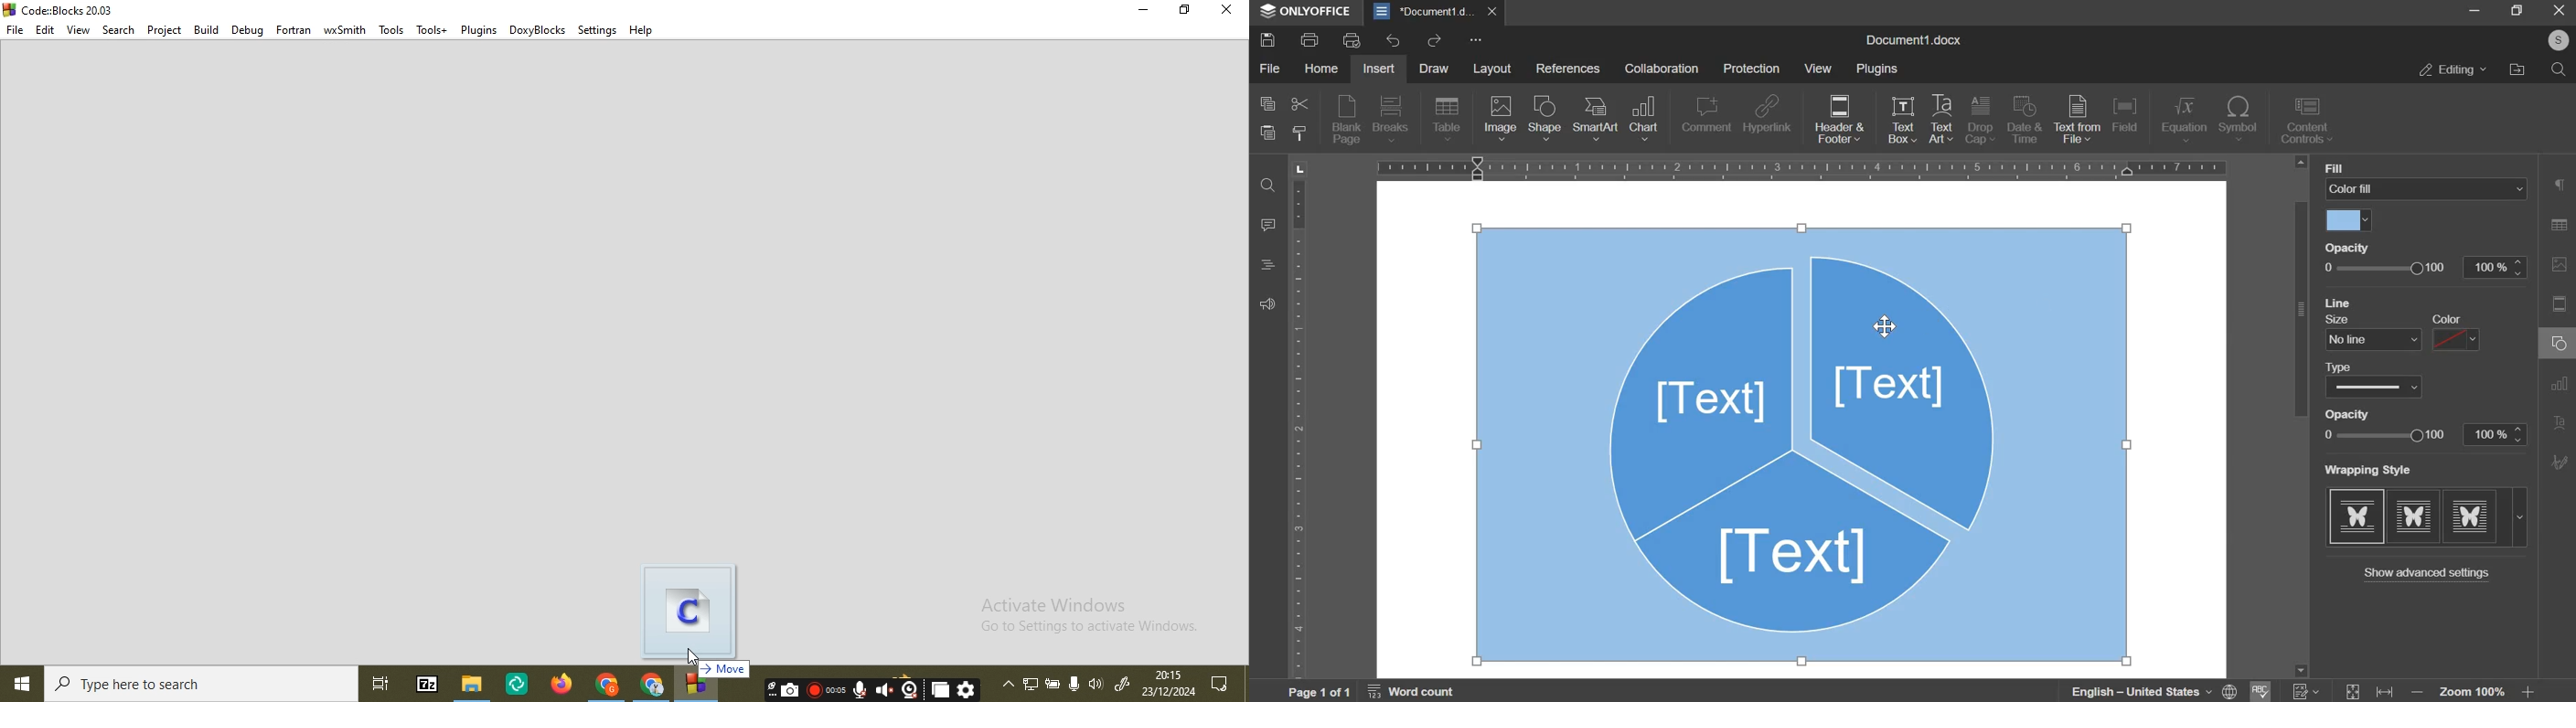 The width and height of the screenshot is (2576, 728). I want to click on wrapping style, so click(2427, 516).